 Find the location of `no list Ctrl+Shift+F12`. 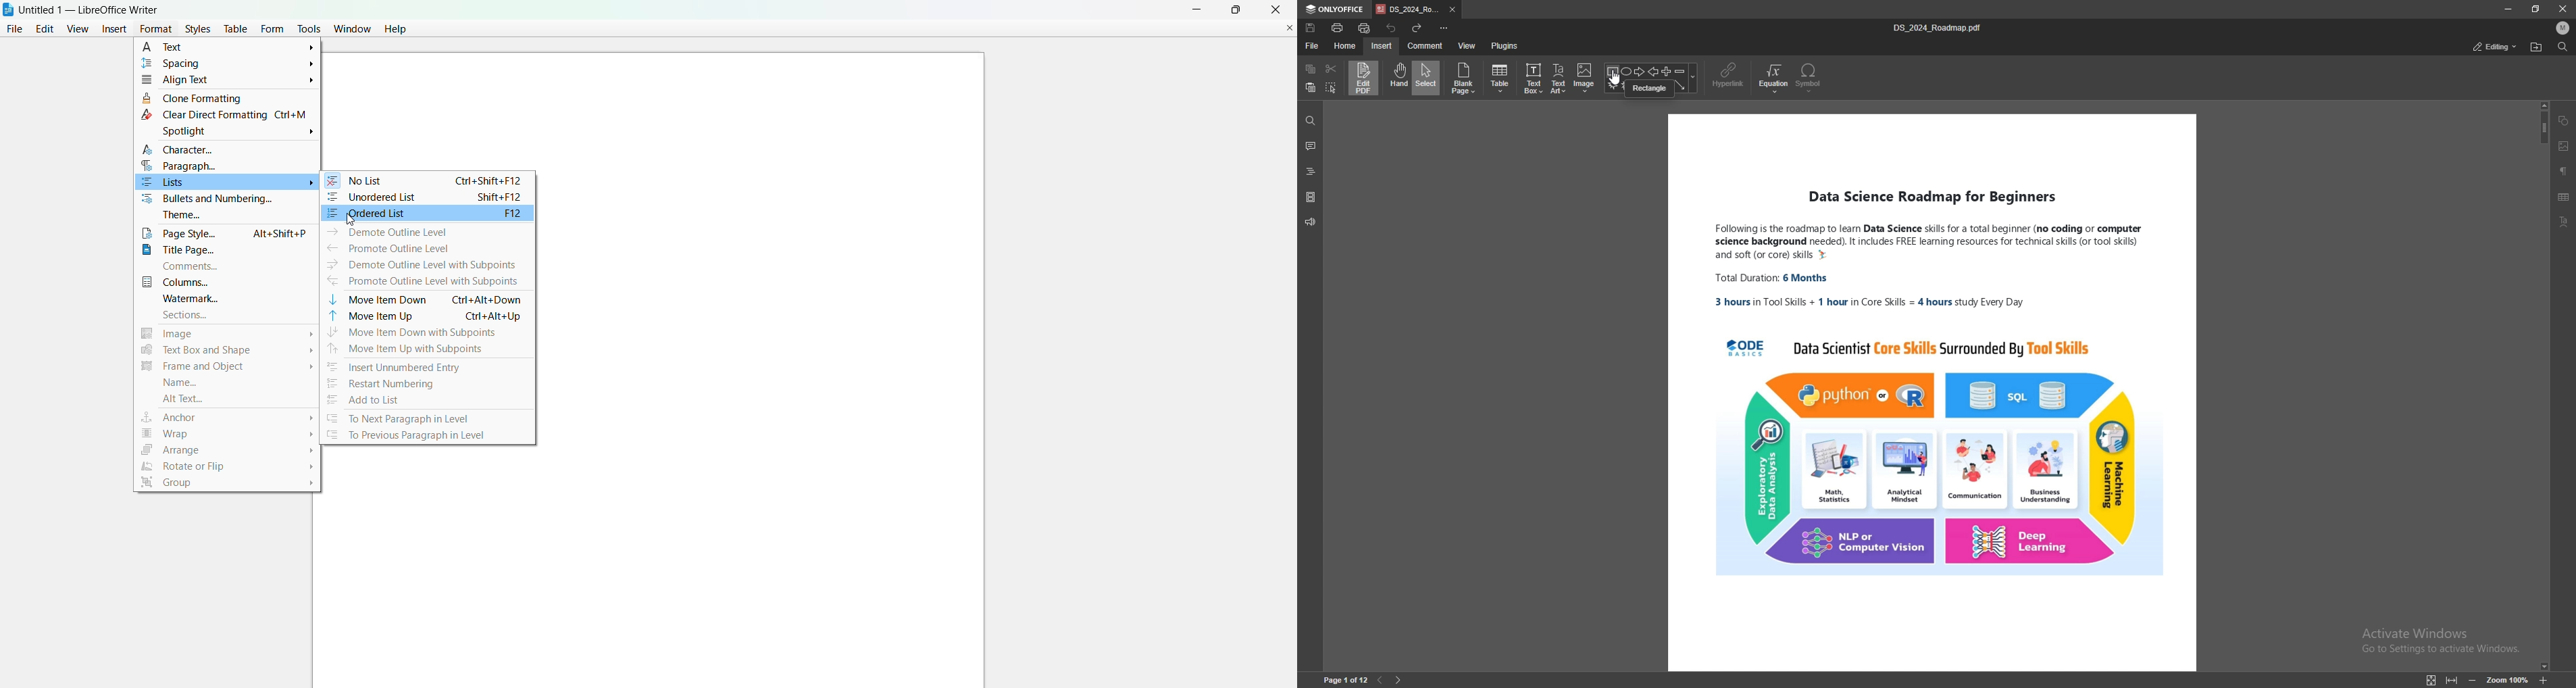

no list Ctrl+Shift+F12 is located at coordinates (430, 180).